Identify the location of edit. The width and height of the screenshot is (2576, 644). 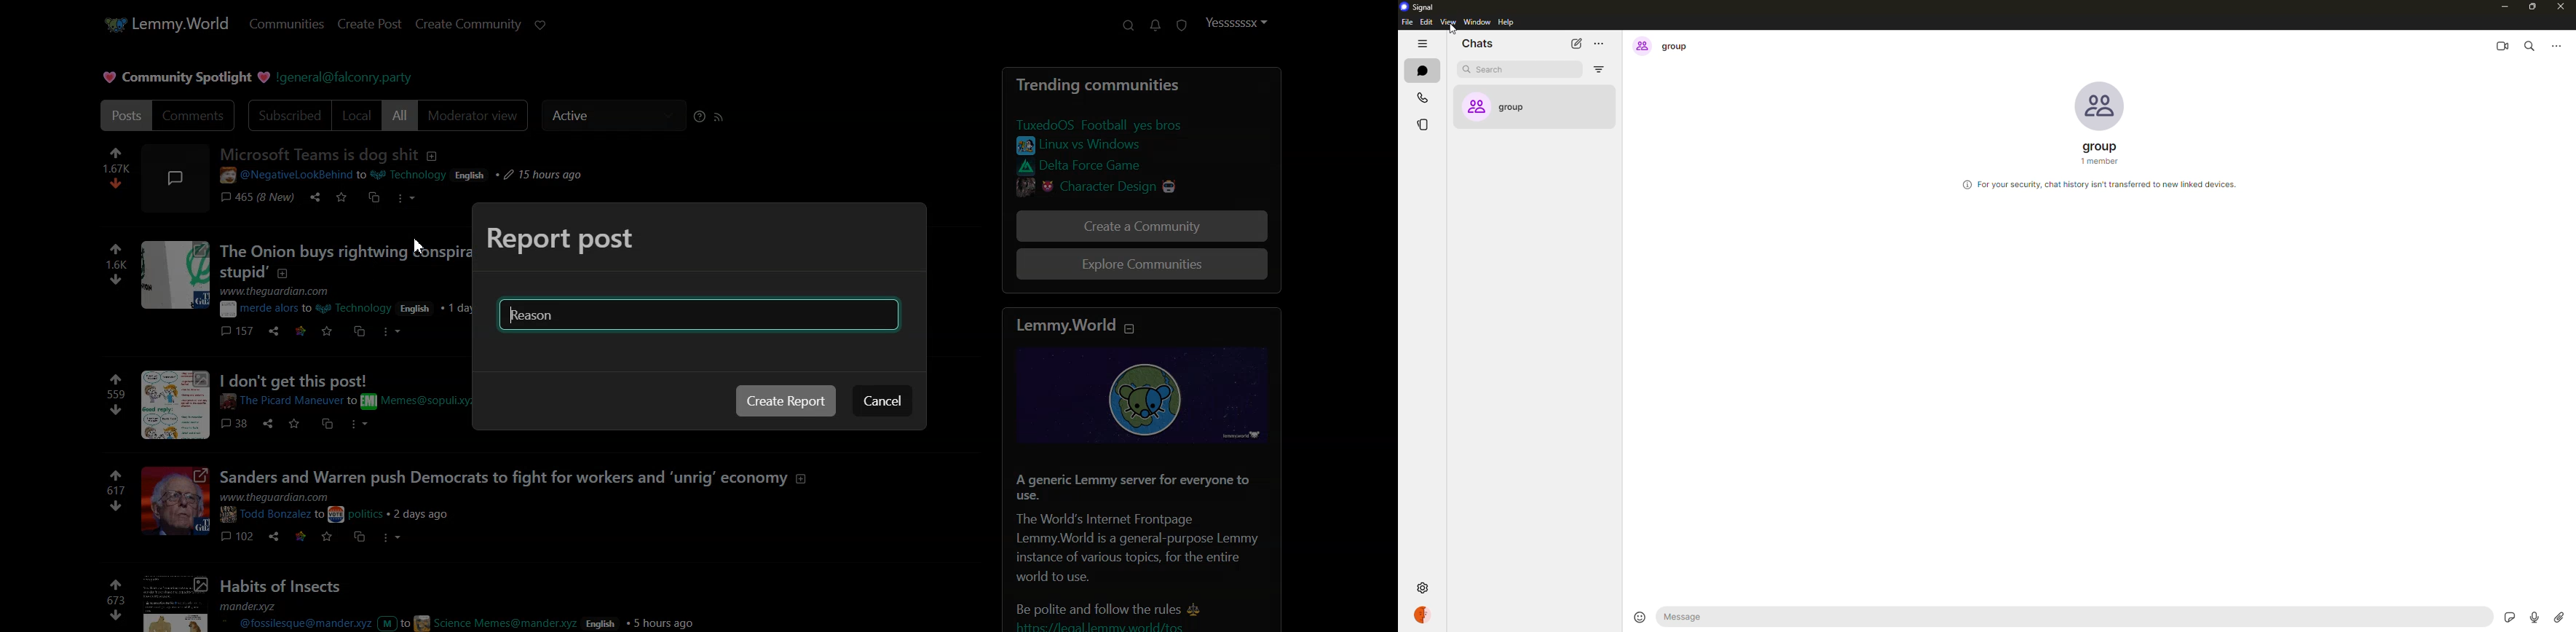
(1426, 23).